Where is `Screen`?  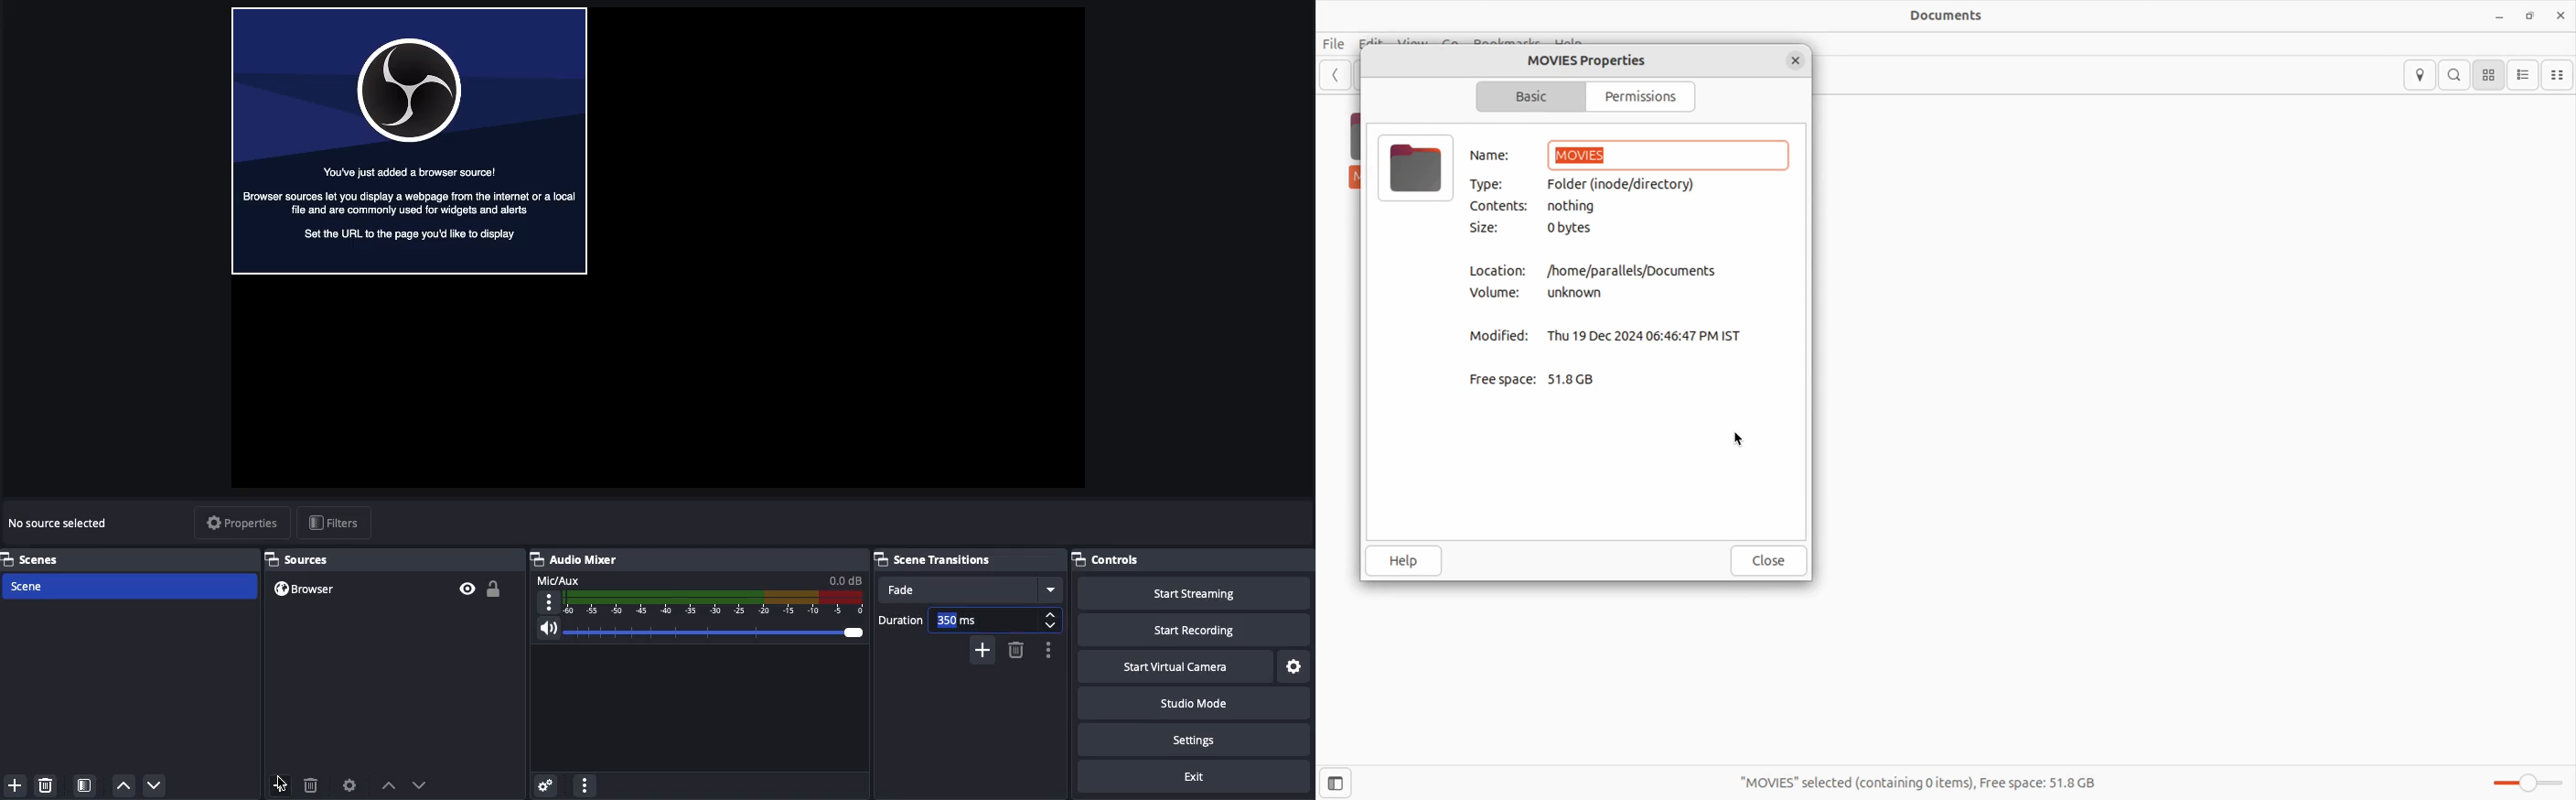 Screen is located at coordinates (657, 247).